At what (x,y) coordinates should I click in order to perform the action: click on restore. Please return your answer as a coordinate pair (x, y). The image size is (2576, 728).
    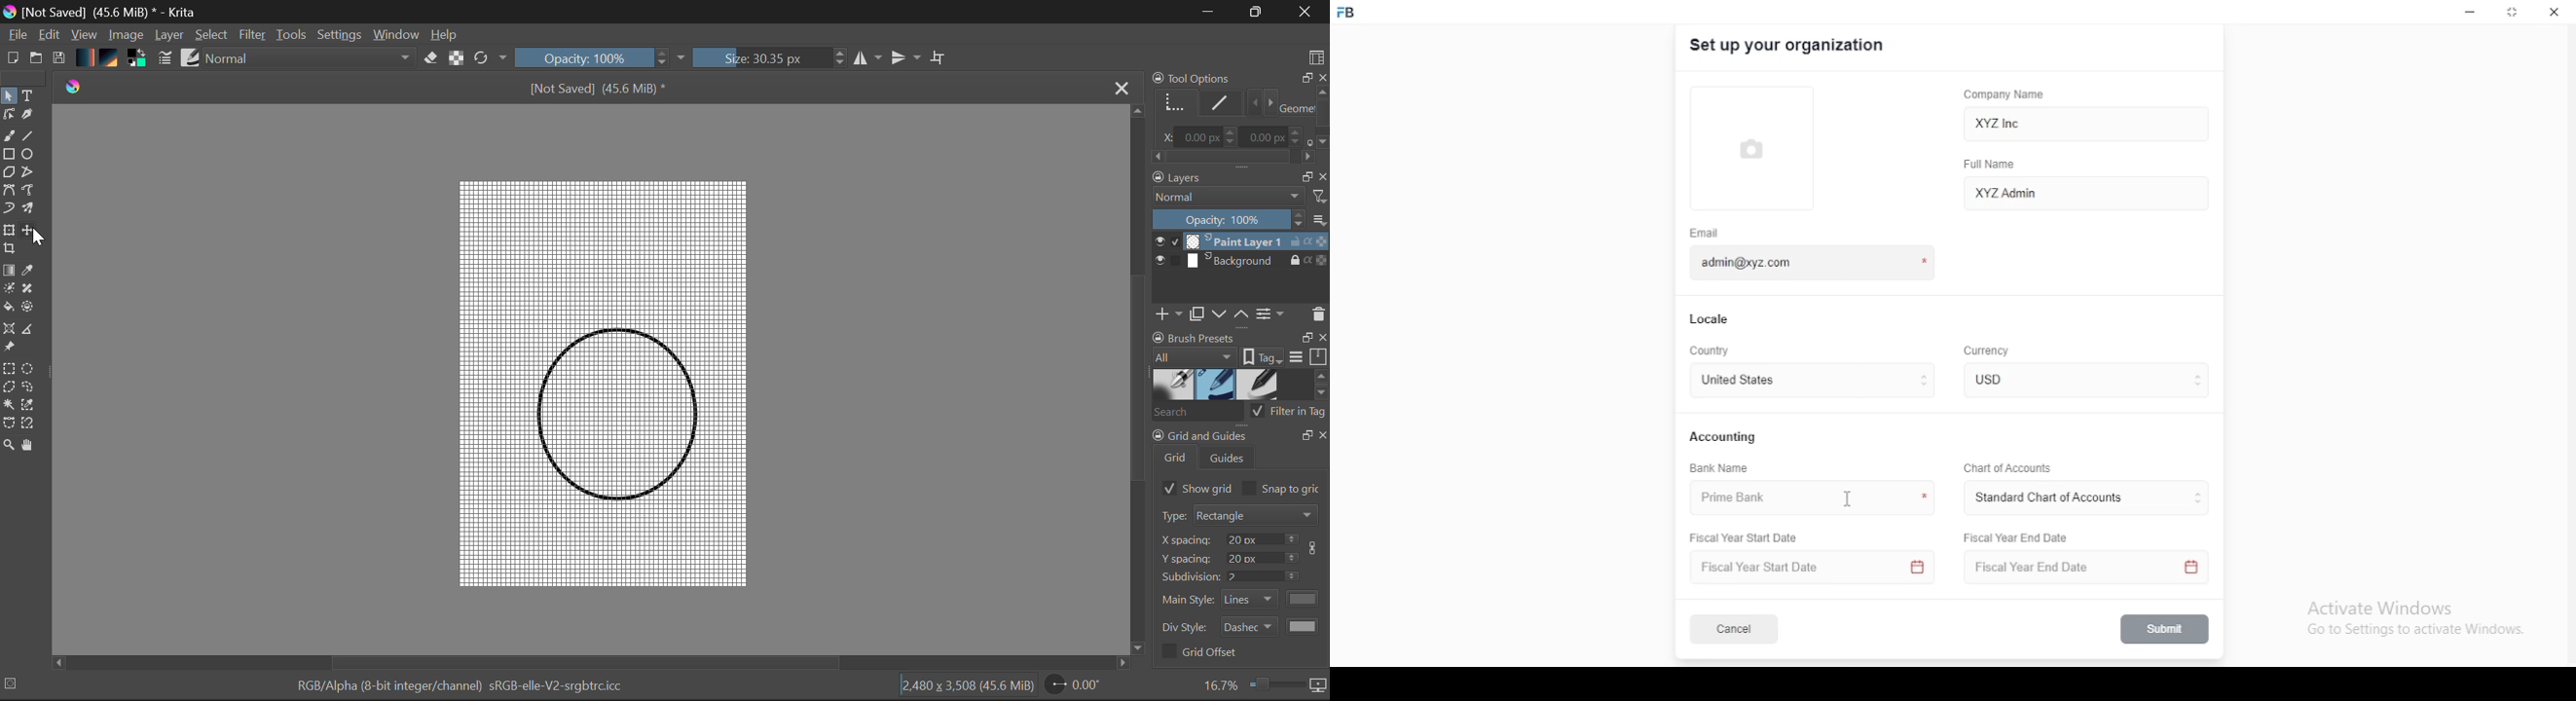
    Looking at the image, I should click on (2514, 14).